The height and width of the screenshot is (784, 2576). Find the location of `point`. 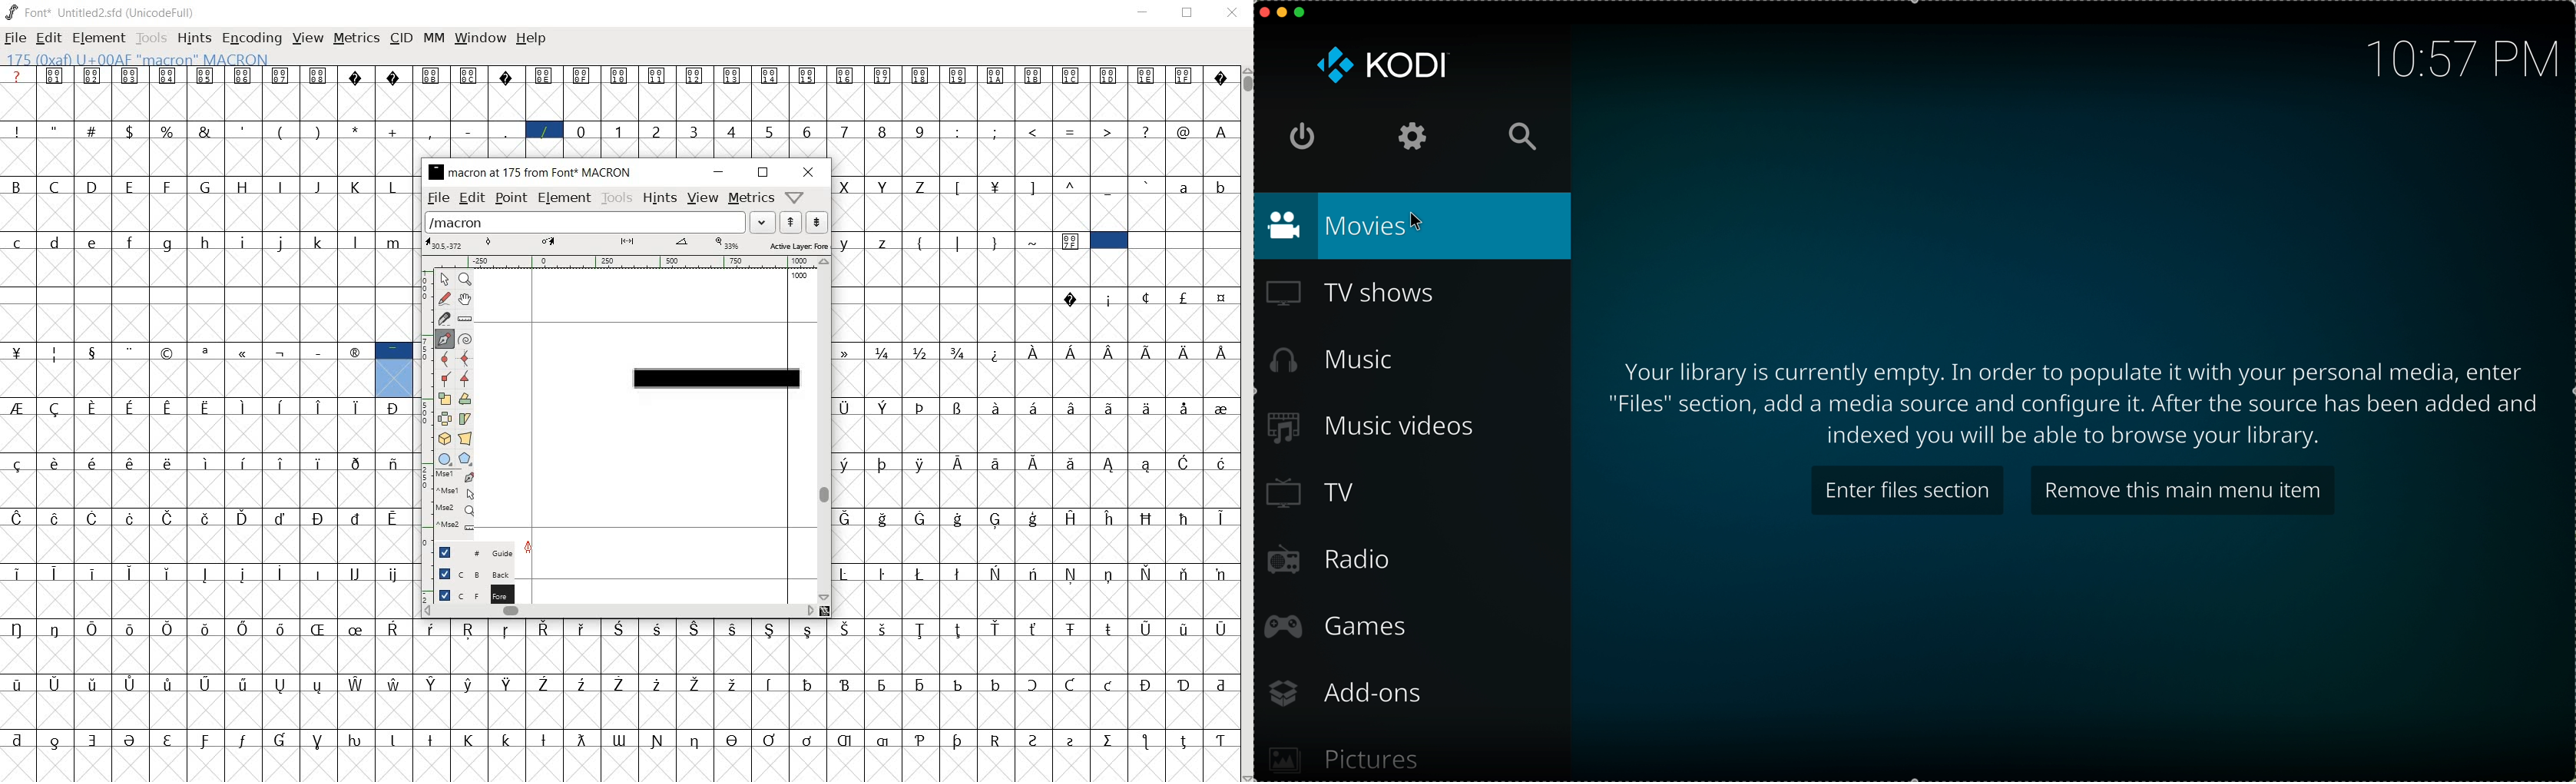

point is located at coordinates (442, 279).